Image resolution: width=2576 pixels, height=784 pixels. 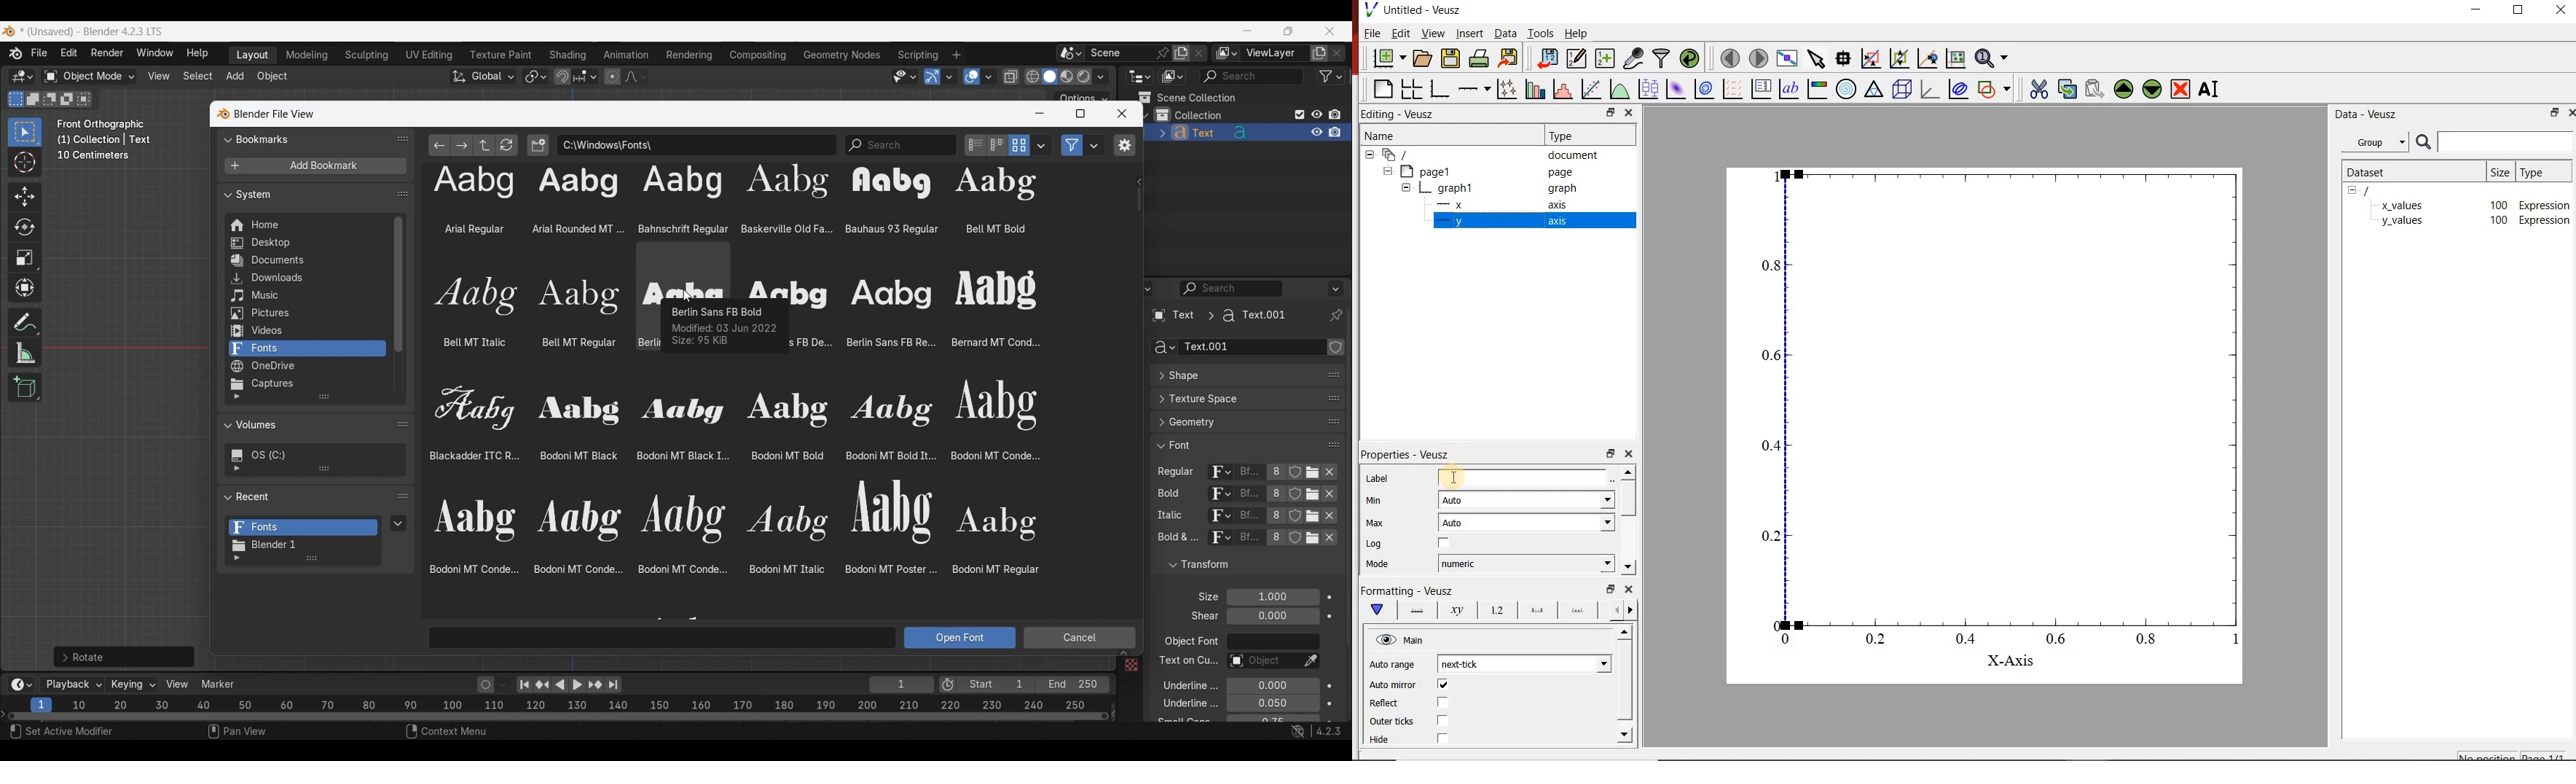 I want to click on Outer ticks, so click(x=1392, y=722).